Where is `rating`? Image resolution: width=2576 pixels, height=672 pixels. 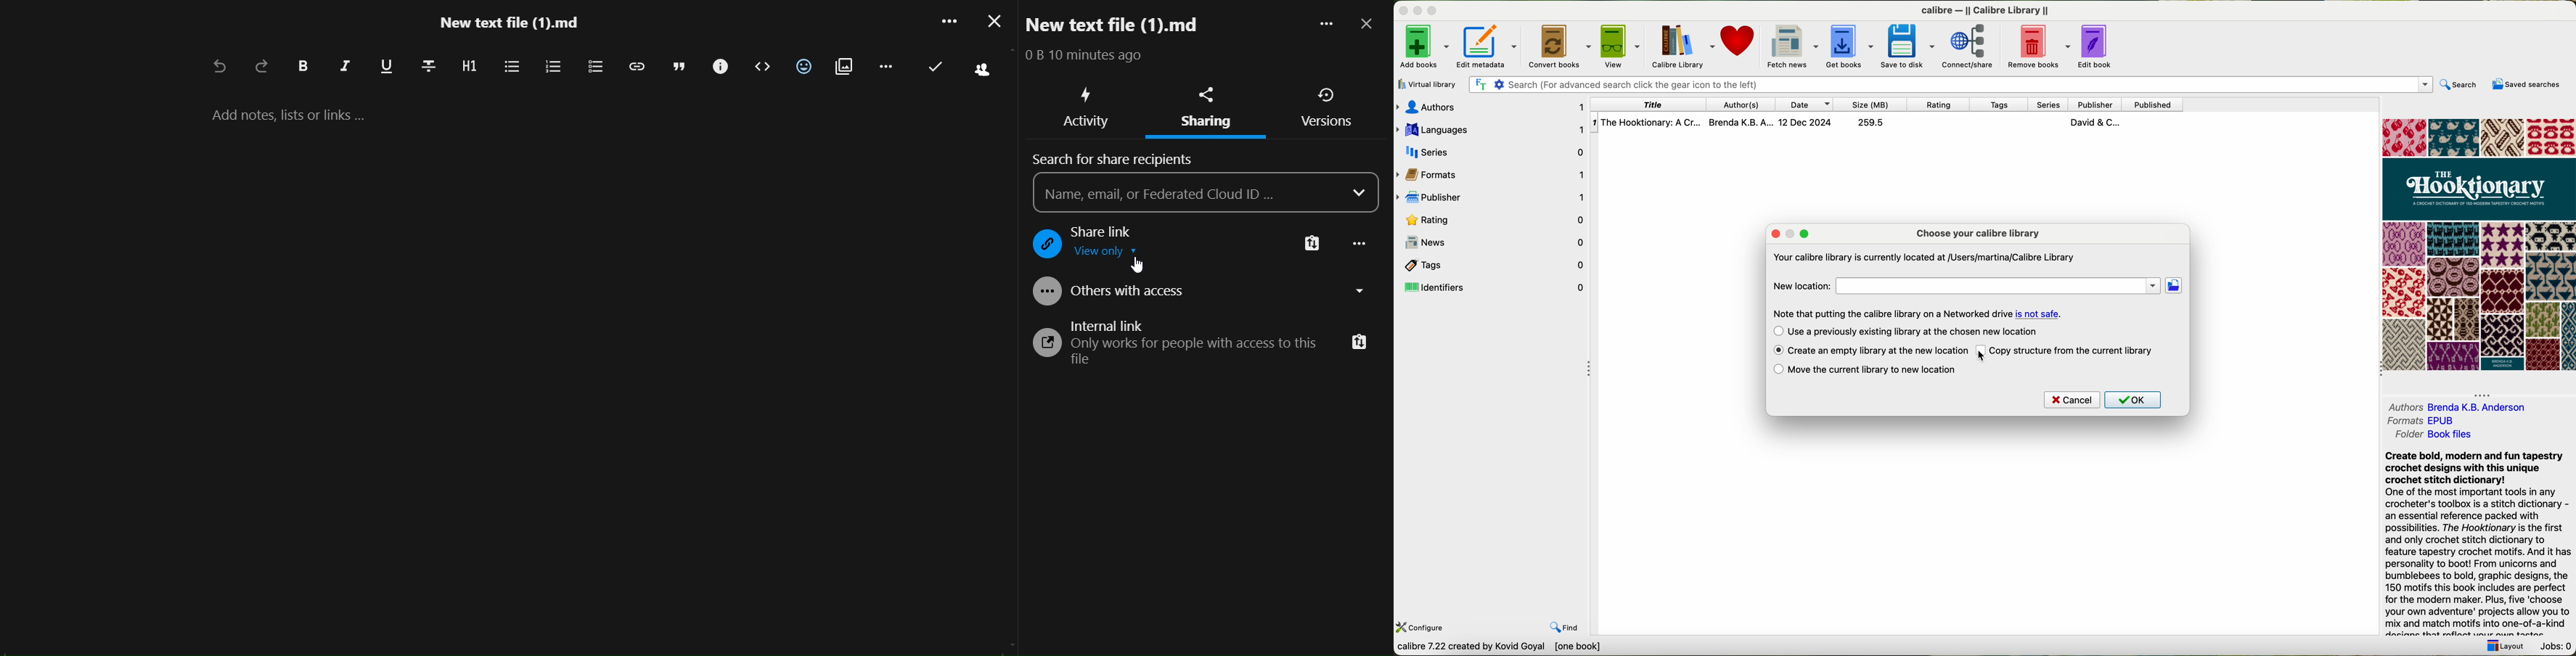
rating is located at coordinates (1940, 104).